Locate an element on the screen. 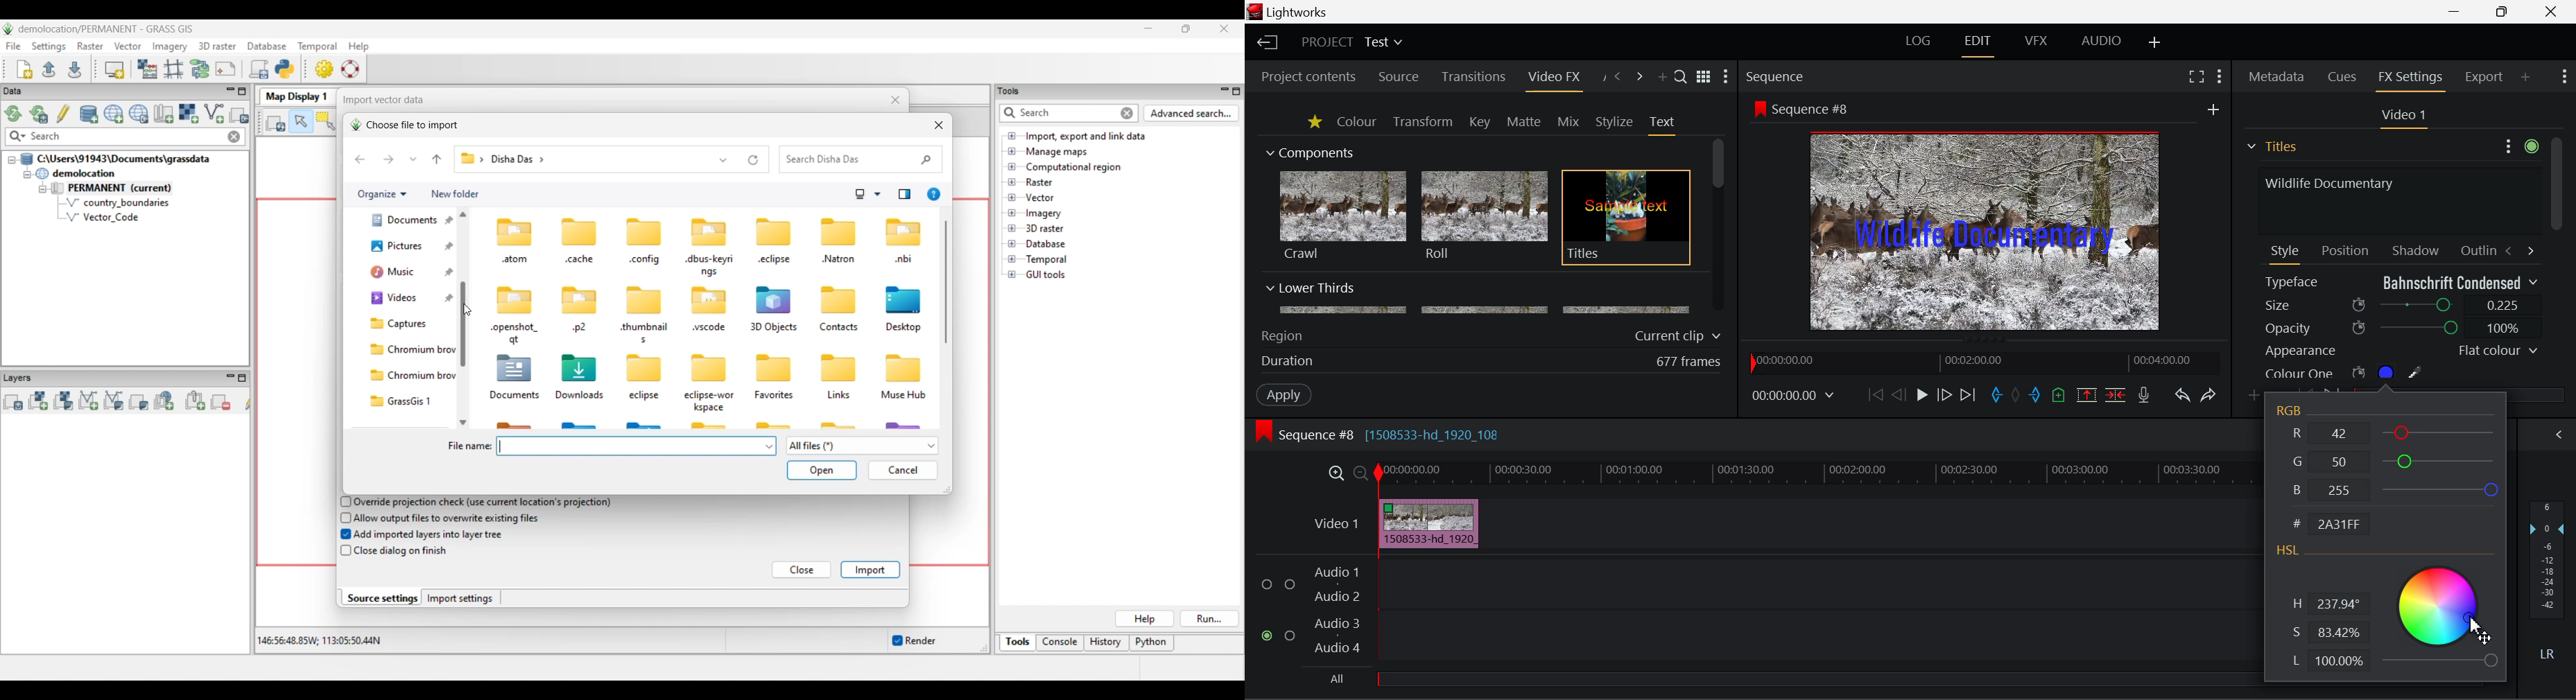 This screenshot has width=2576, height=700. checked checkbox is located at coordinates (1269, 636).